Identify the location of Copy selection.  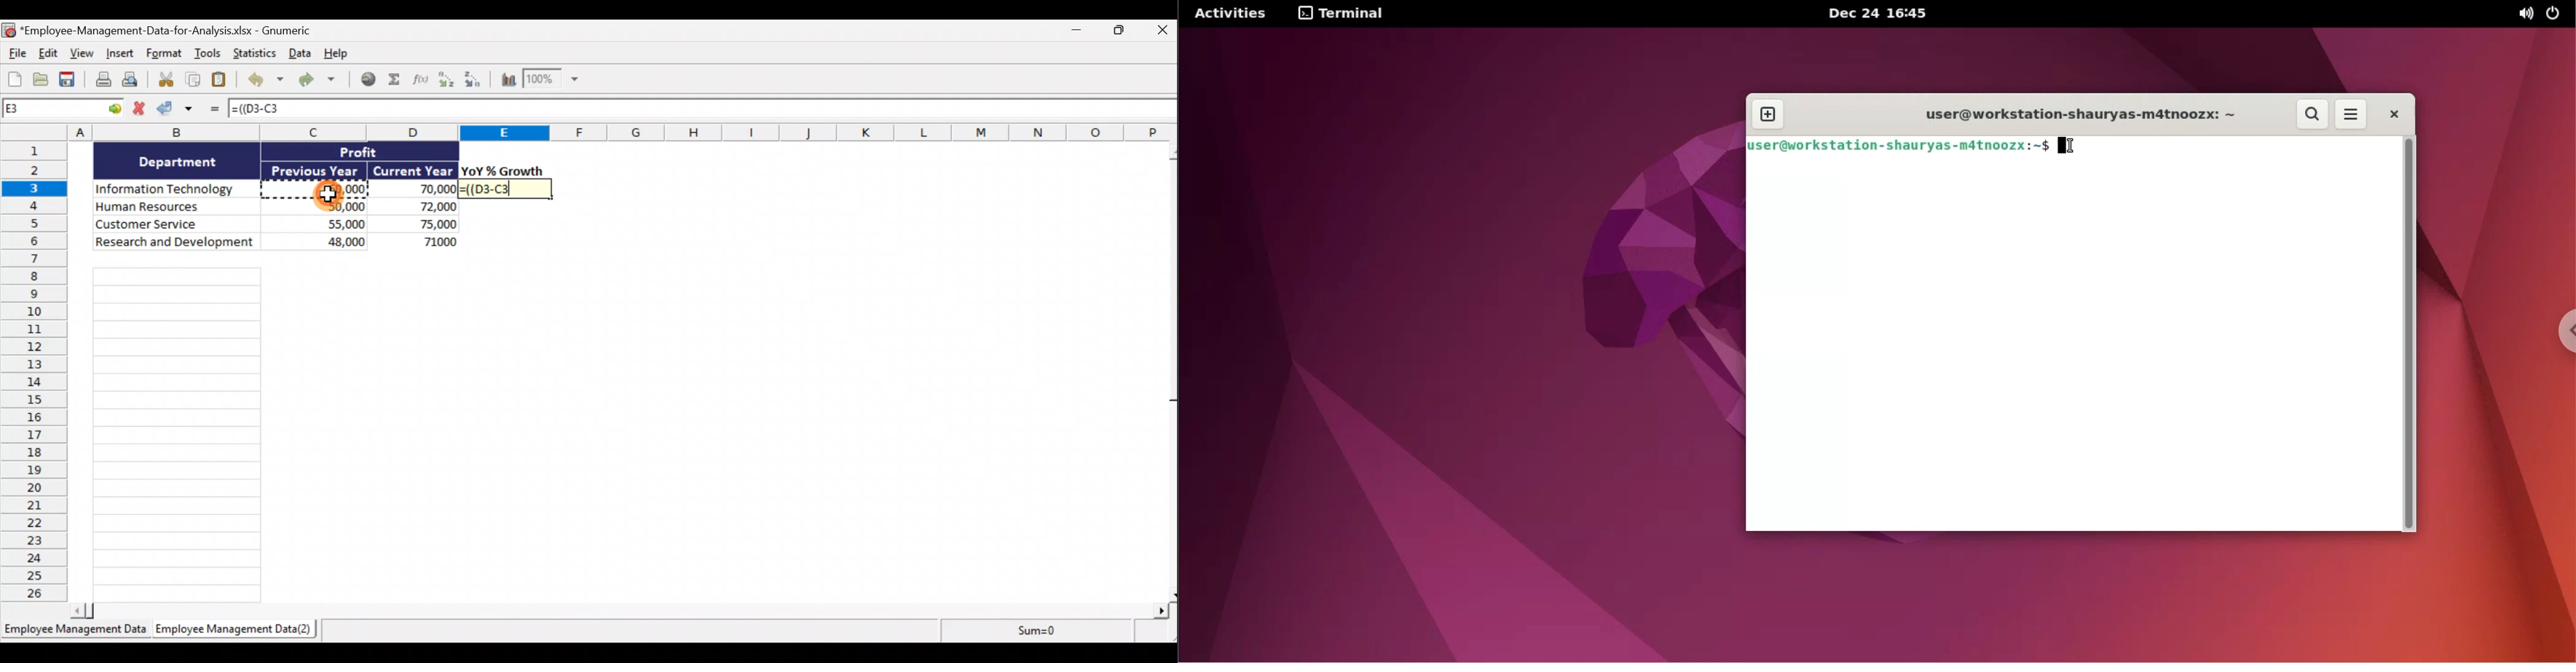
(193, 80).